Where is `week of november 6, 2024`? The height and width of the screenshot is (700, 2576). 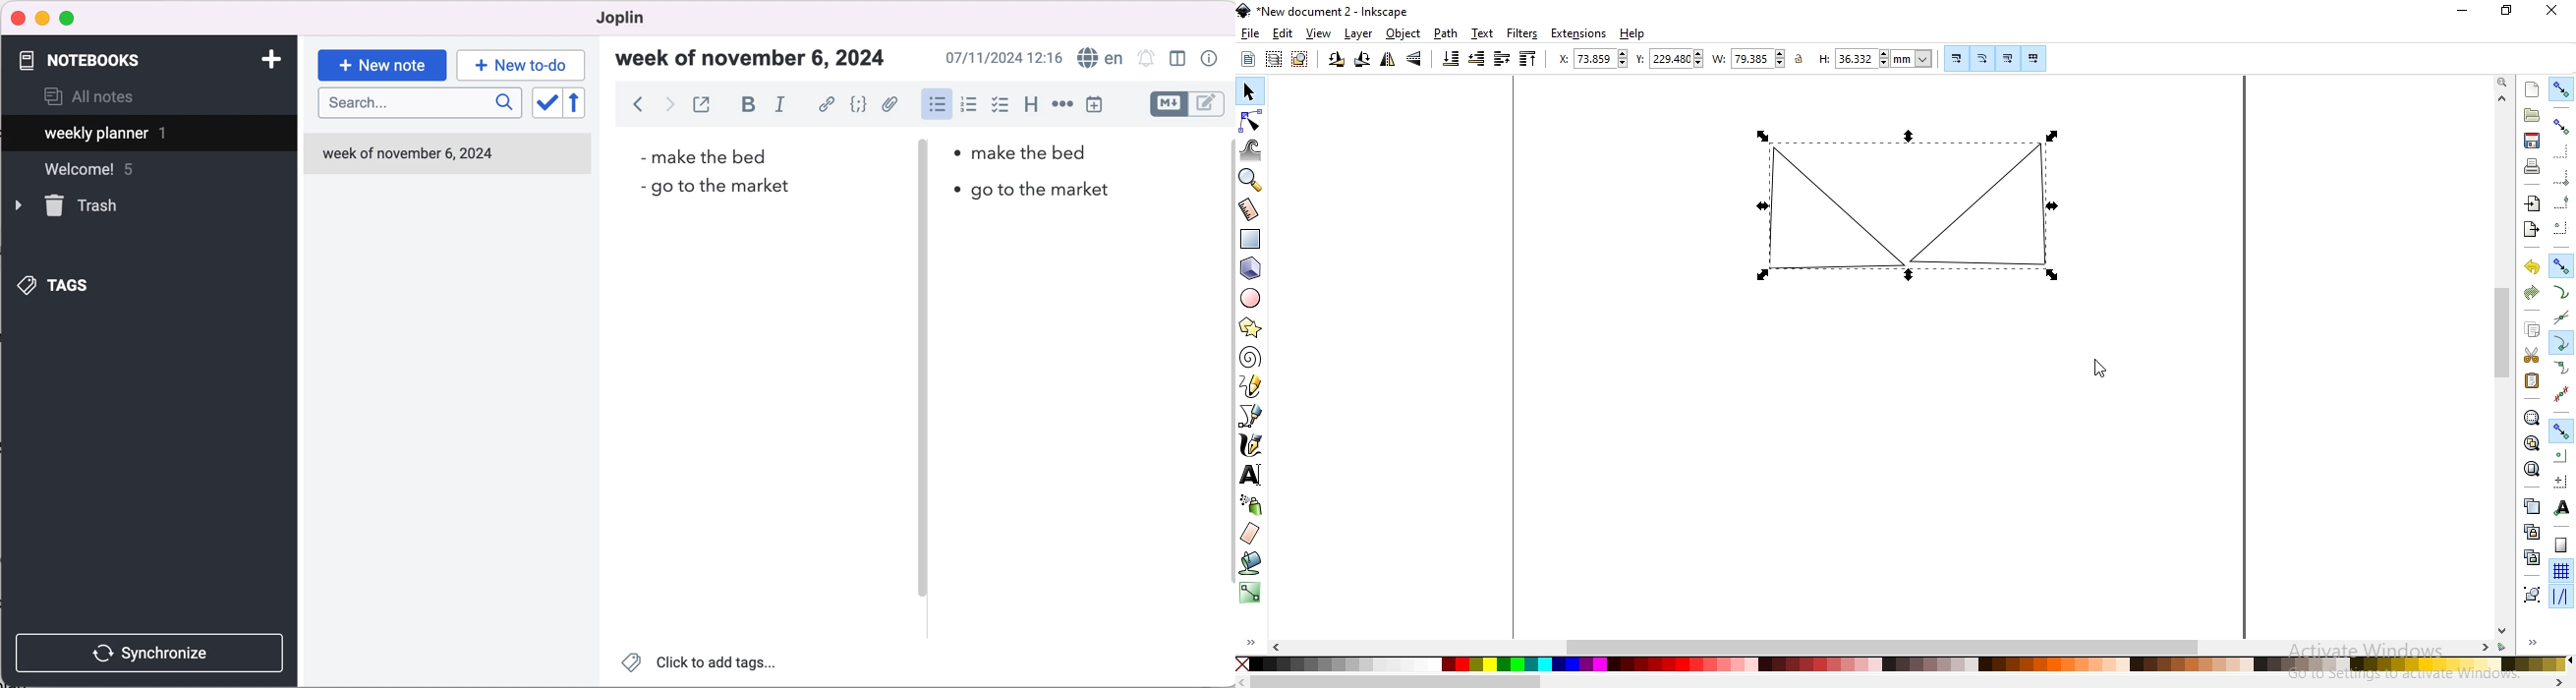 week of november 6, 2024 is located at coordinates (758, 60).